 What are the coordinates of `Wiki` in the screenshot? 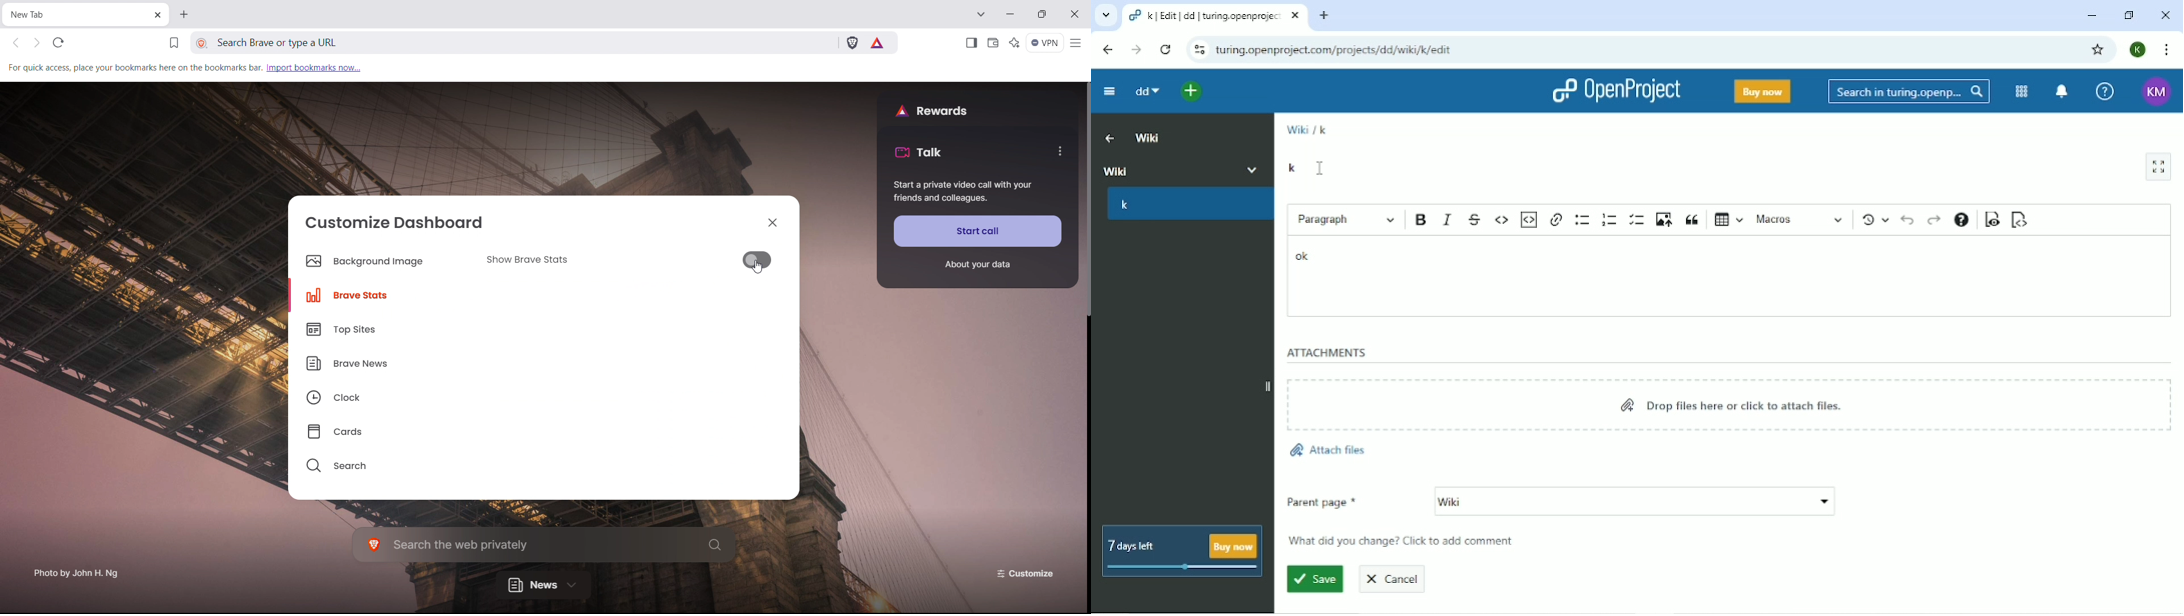 It's located at (1150, 139).